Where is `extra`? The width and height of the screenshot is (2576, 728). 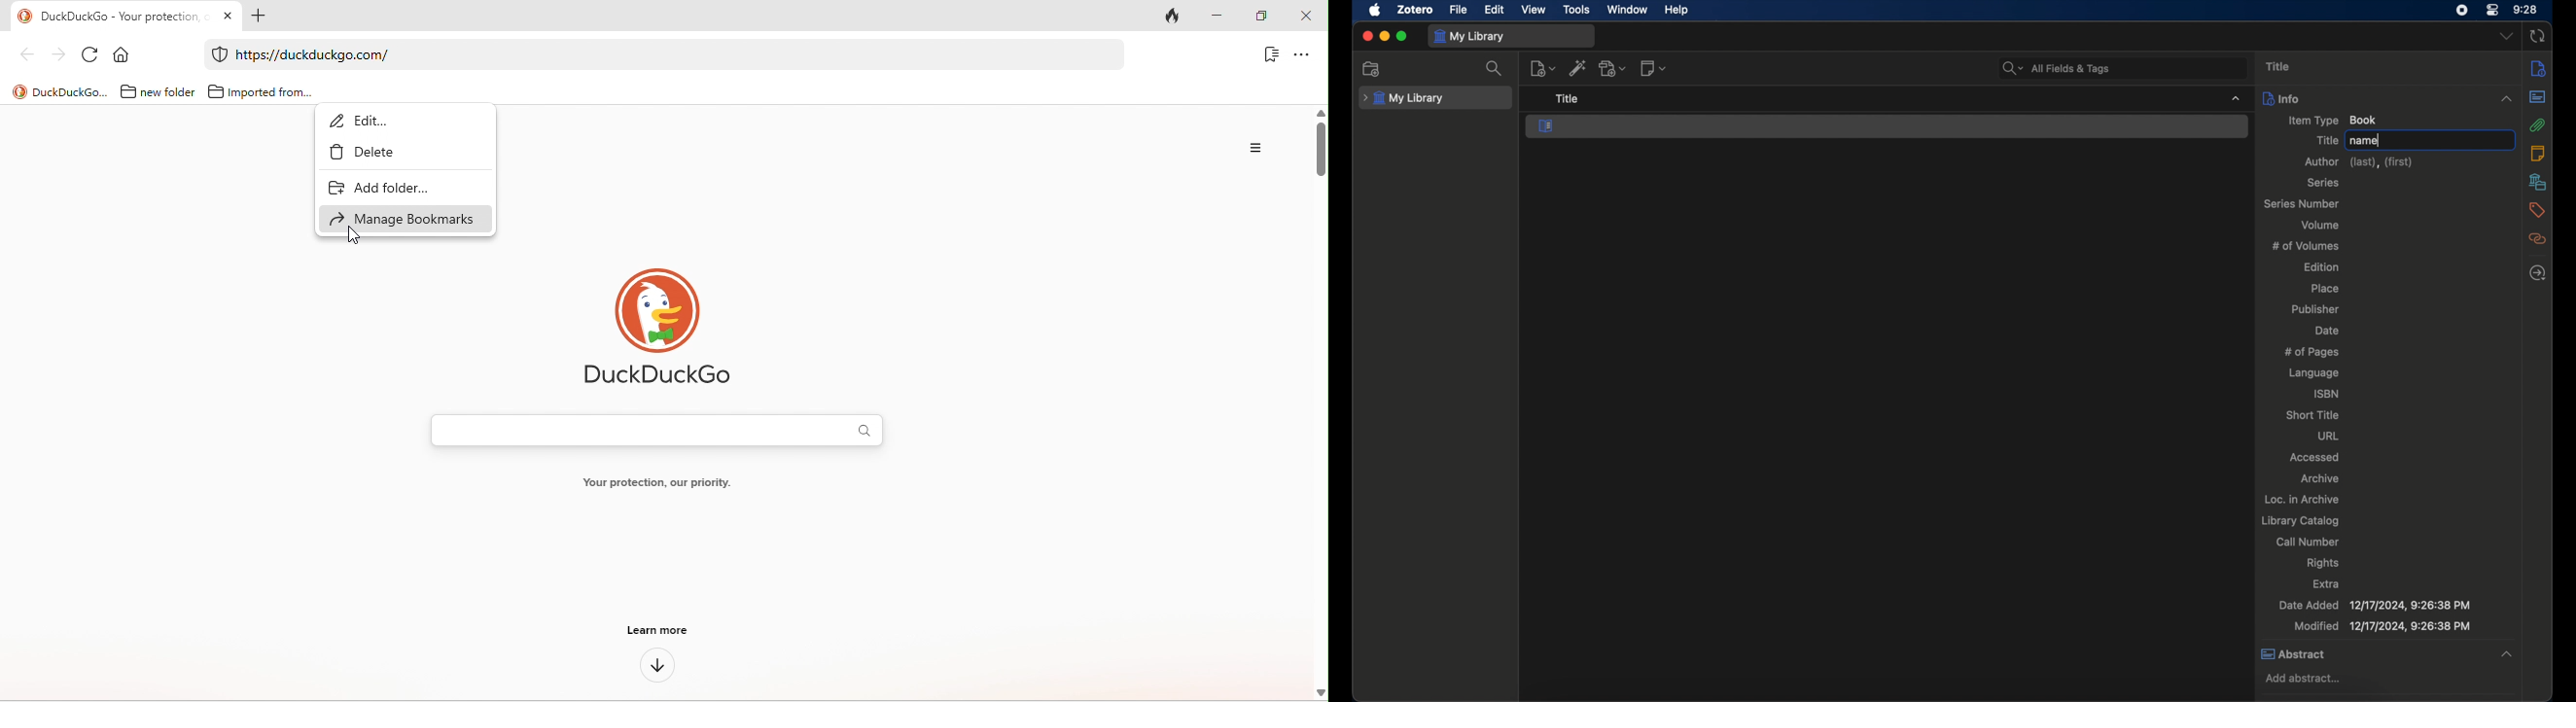
extra is located at coordinates (2326, 583).